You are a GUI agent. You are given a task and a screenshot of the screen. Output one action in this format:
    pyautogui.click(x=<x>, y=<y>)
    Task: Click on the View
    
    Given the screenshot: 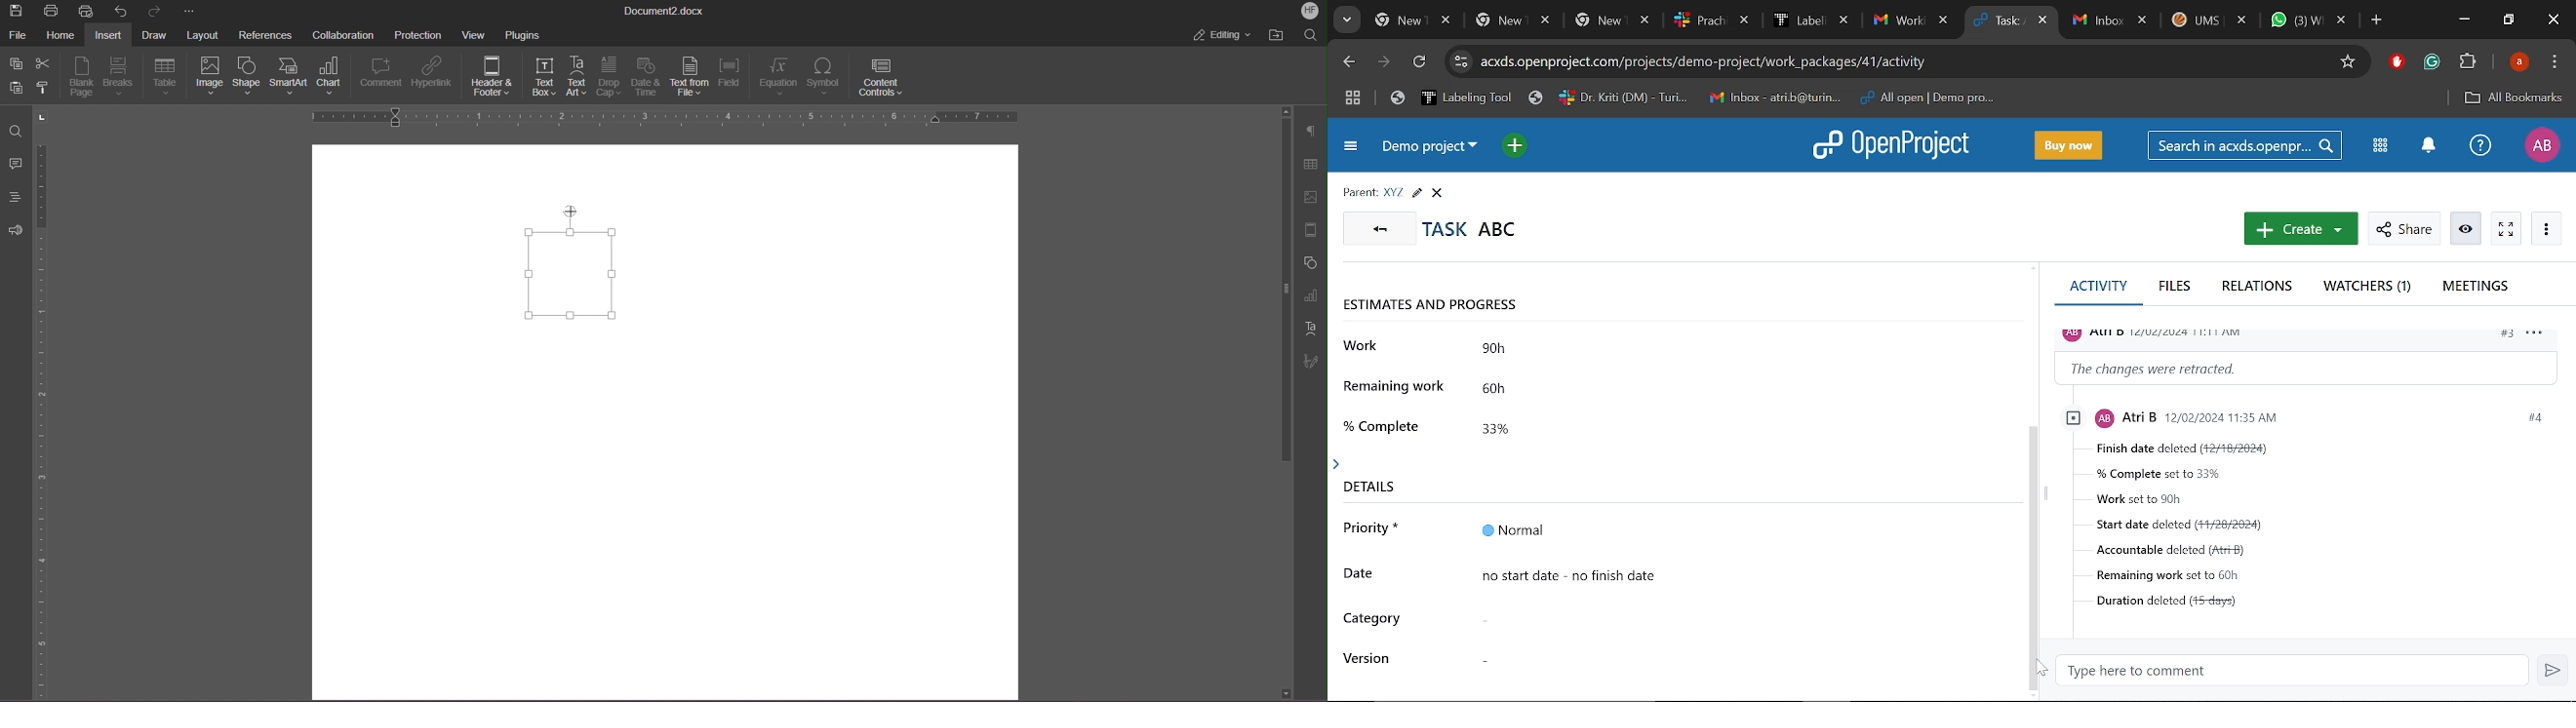 What is the action you would take?
    pyautogui.click(x=476, y=33)
    